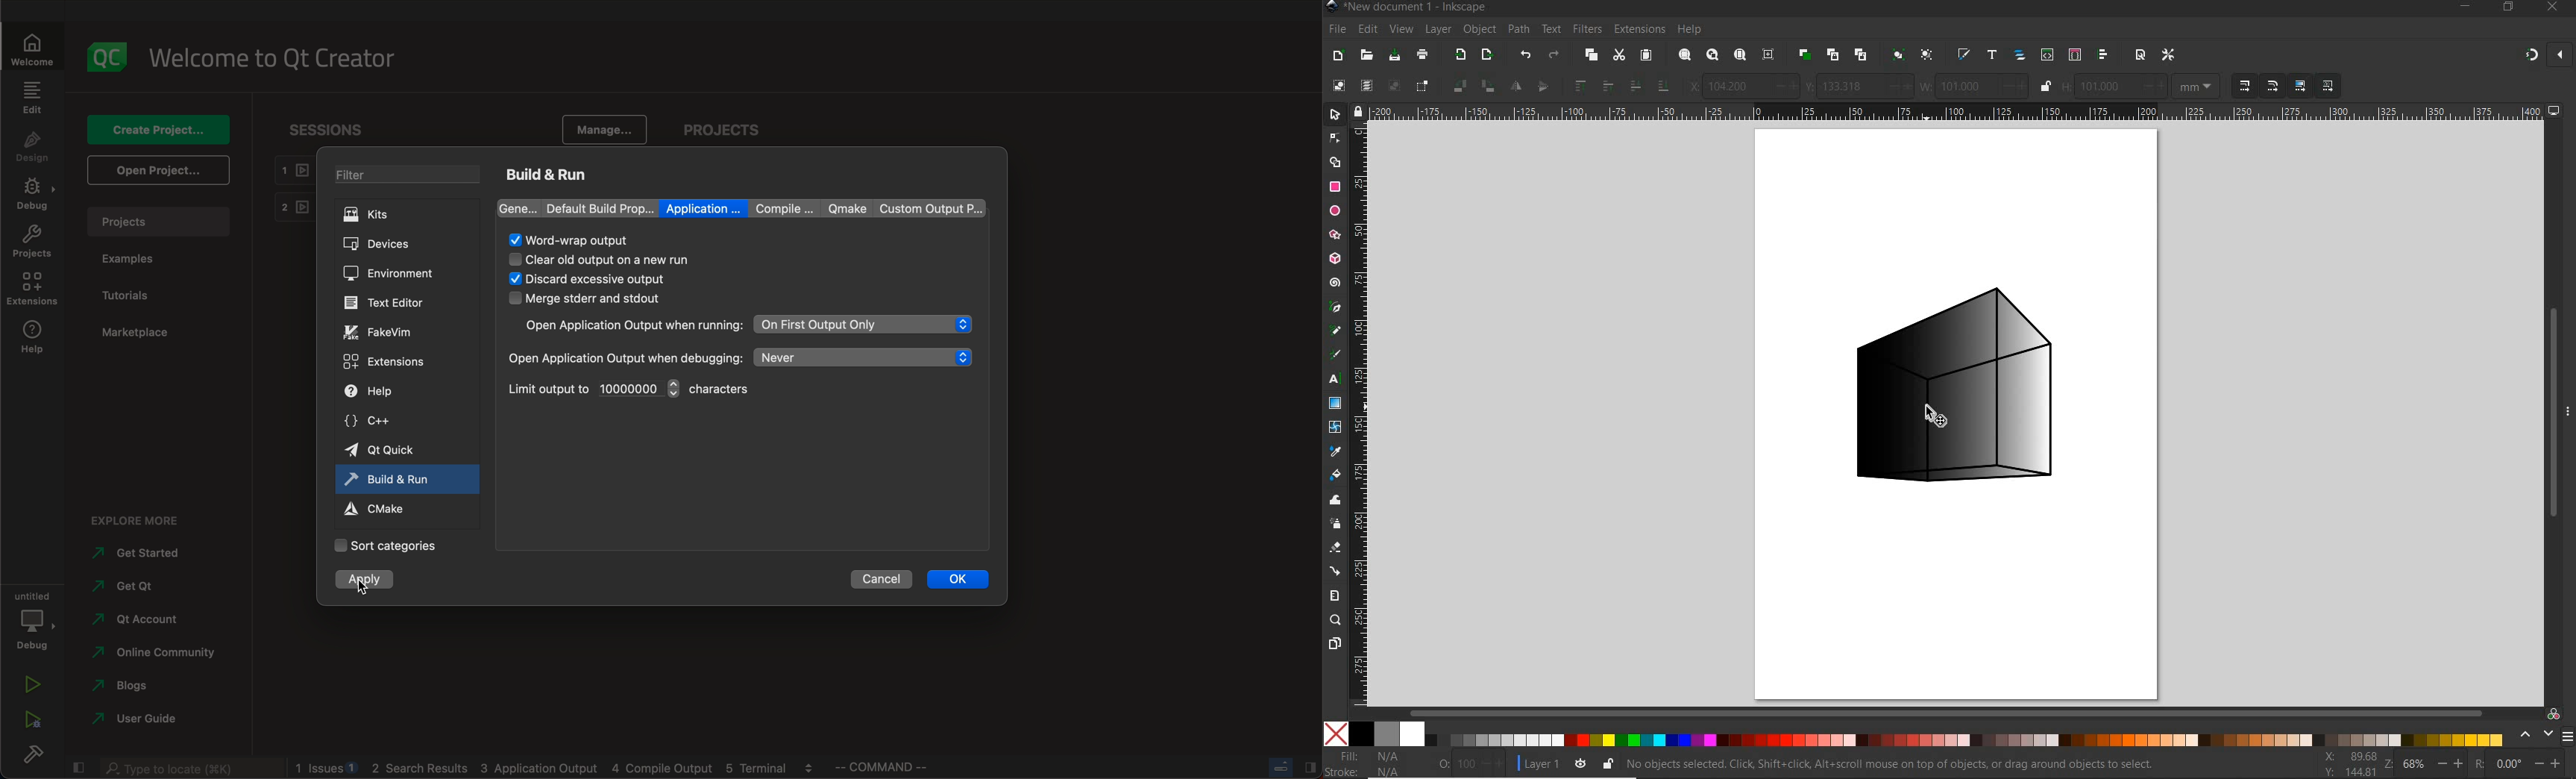  What do you see at coordinates (1423, 54) in the screenshot?
I see `PRINT` at bounding box center [1423, 54].